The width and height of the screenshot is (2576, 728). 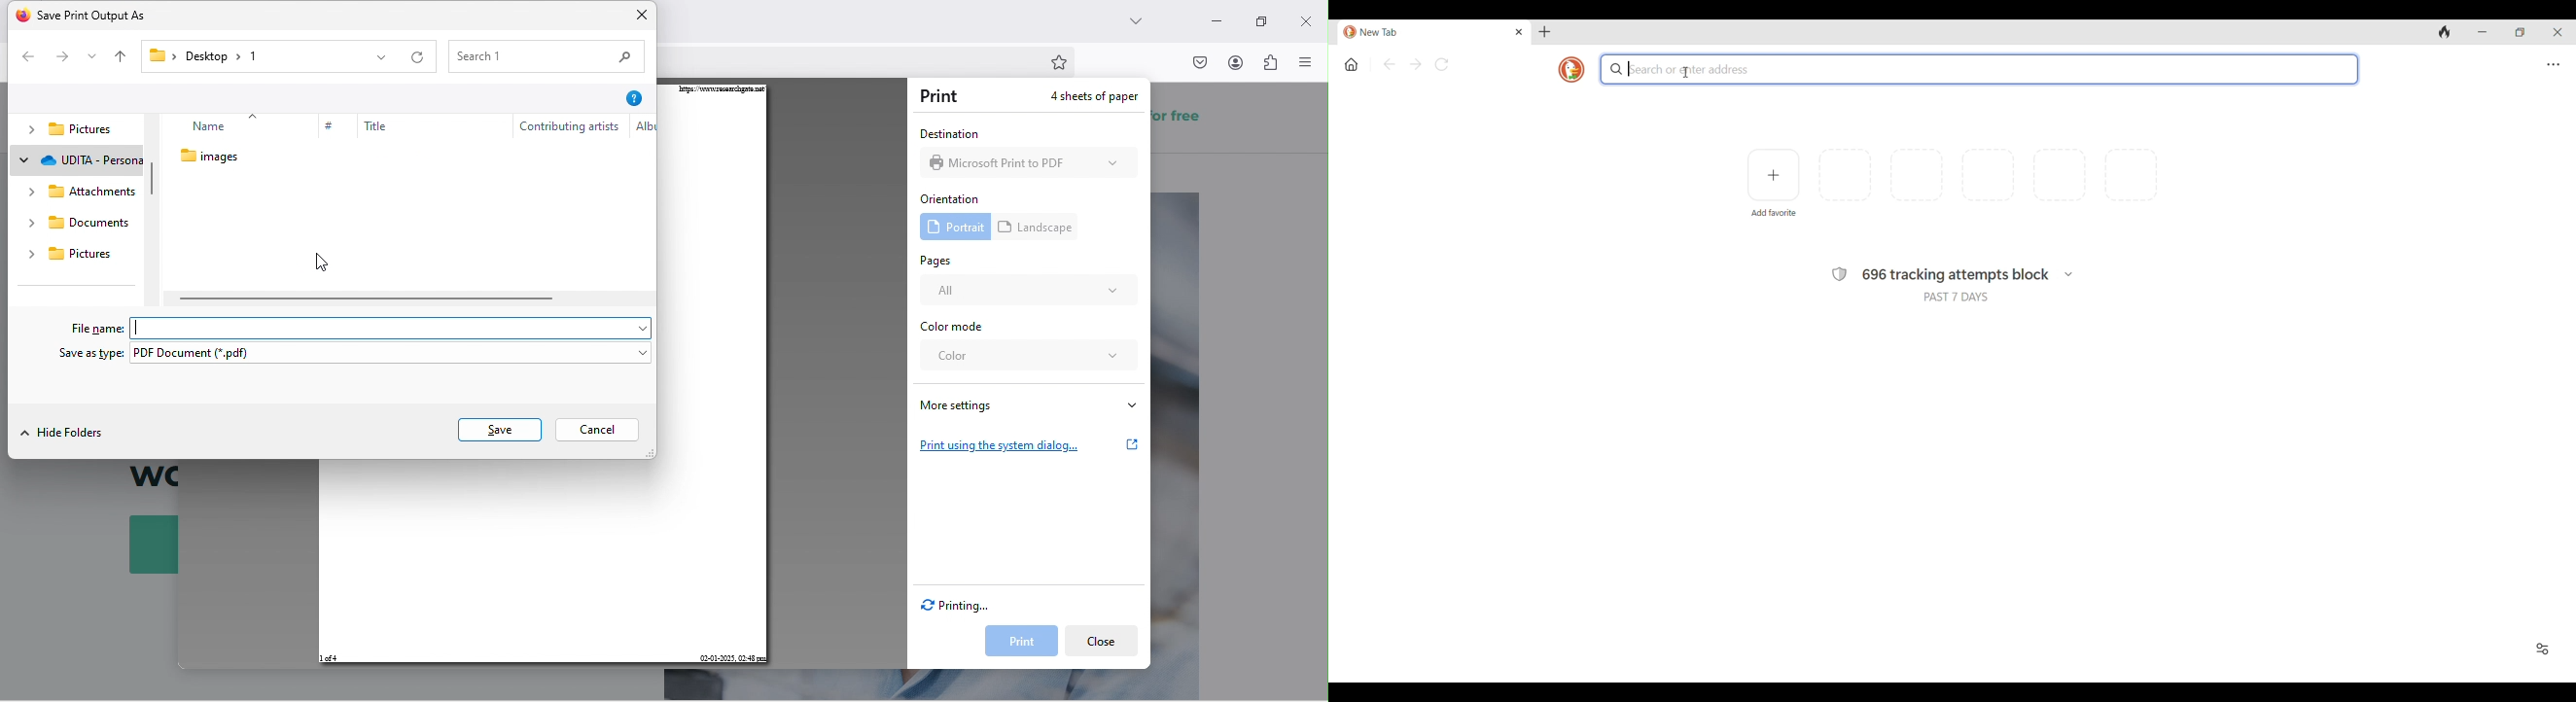 I want to click on Reload page, so click(x=1442, y=64).